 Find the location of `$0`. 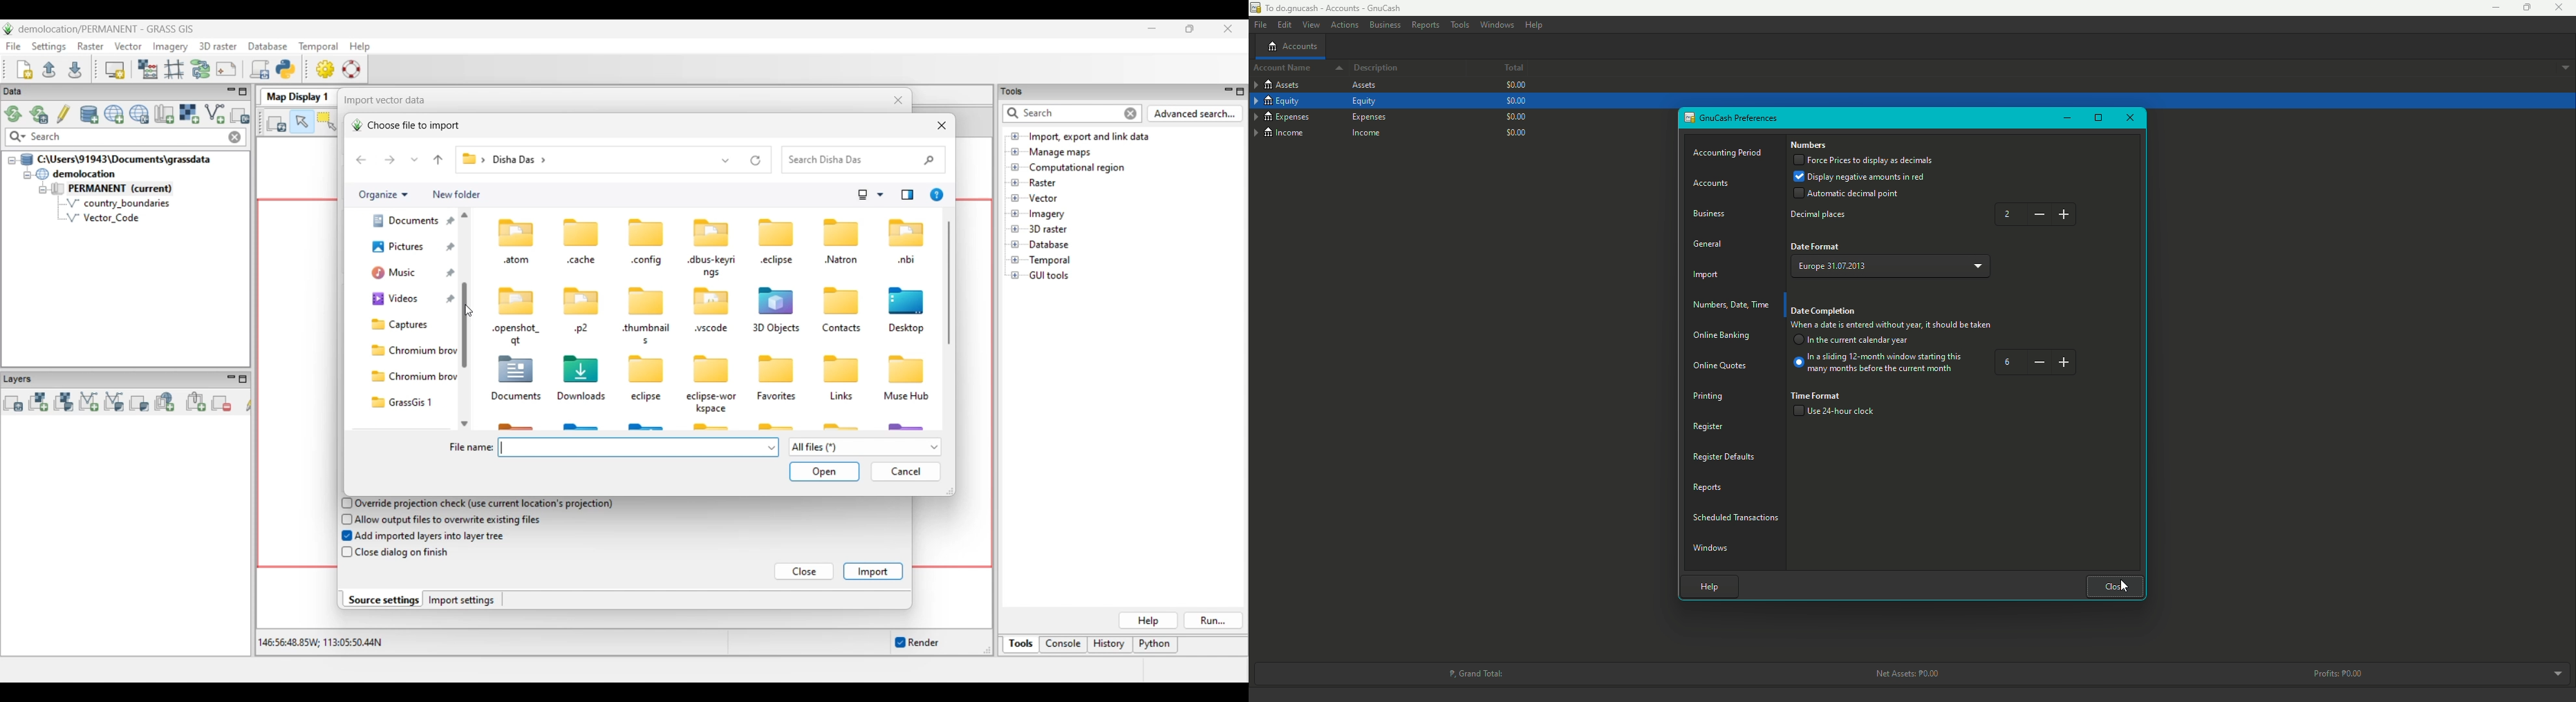

$0 is located at coordinates (1519, 131).